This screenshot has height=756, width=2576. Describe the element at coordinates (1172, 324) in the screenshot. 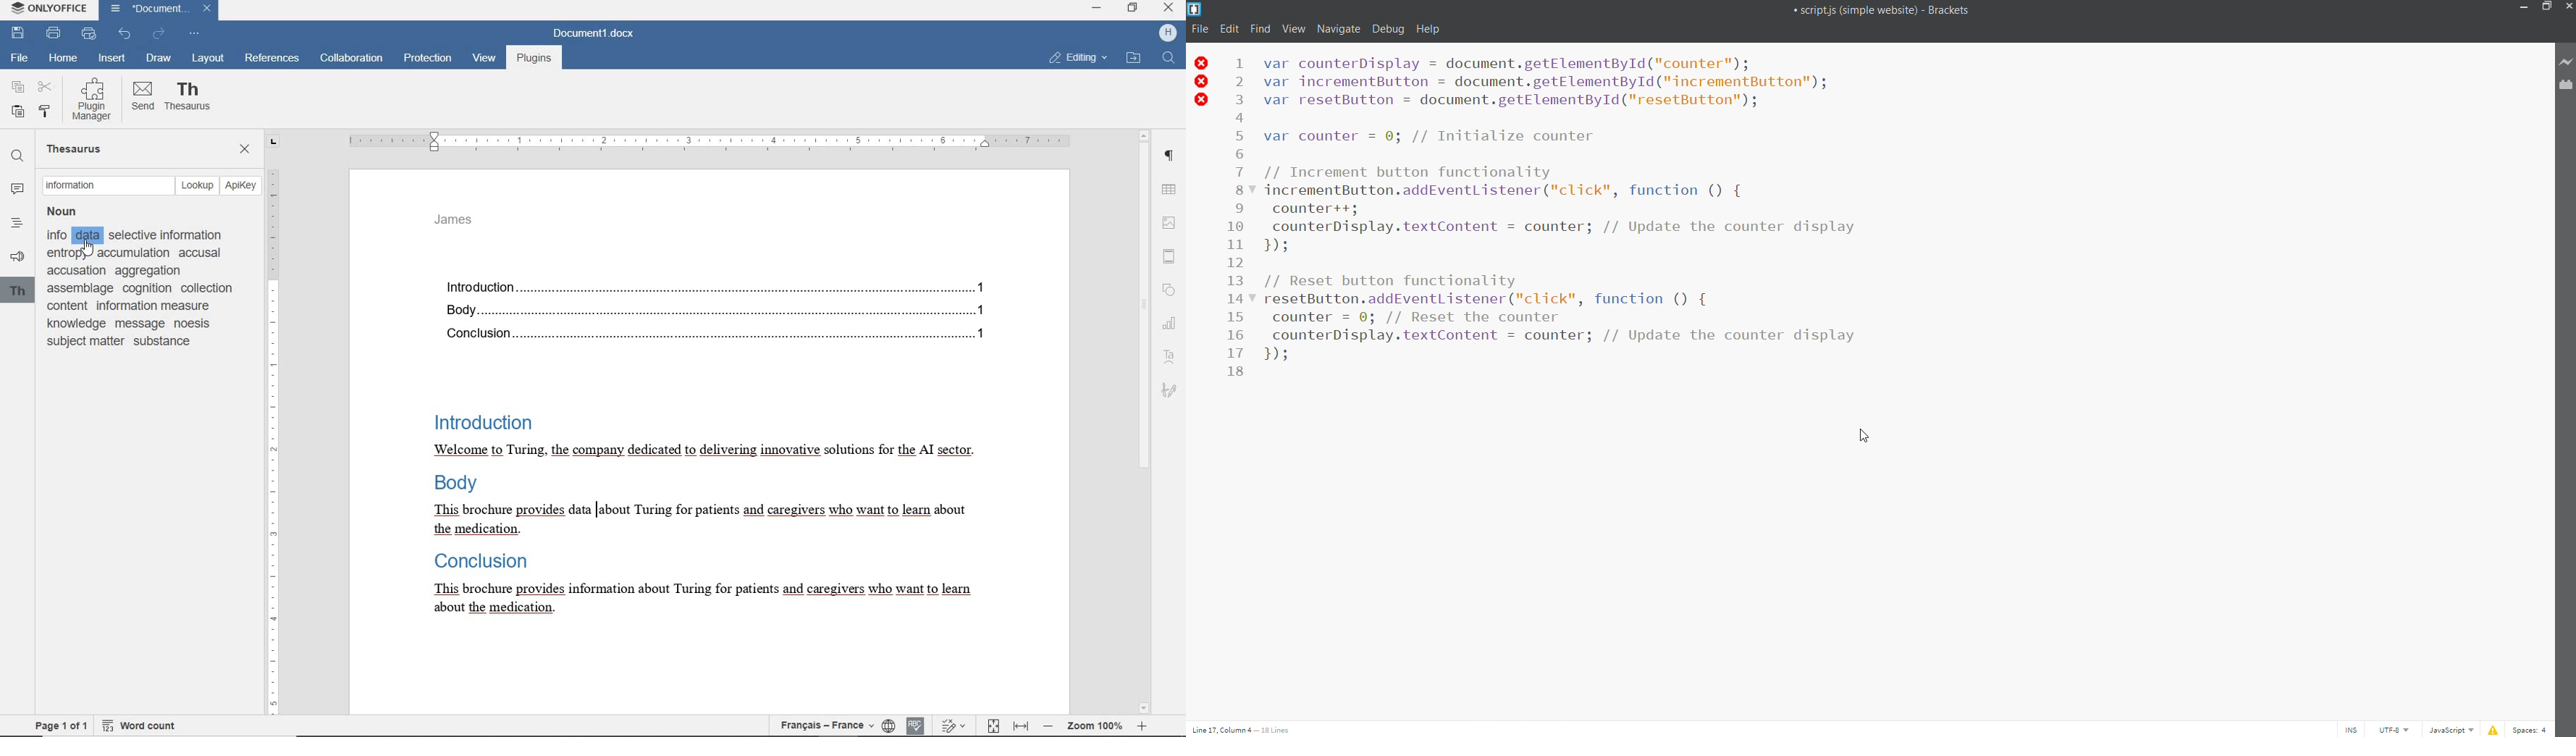

I see `CHART` at that location.